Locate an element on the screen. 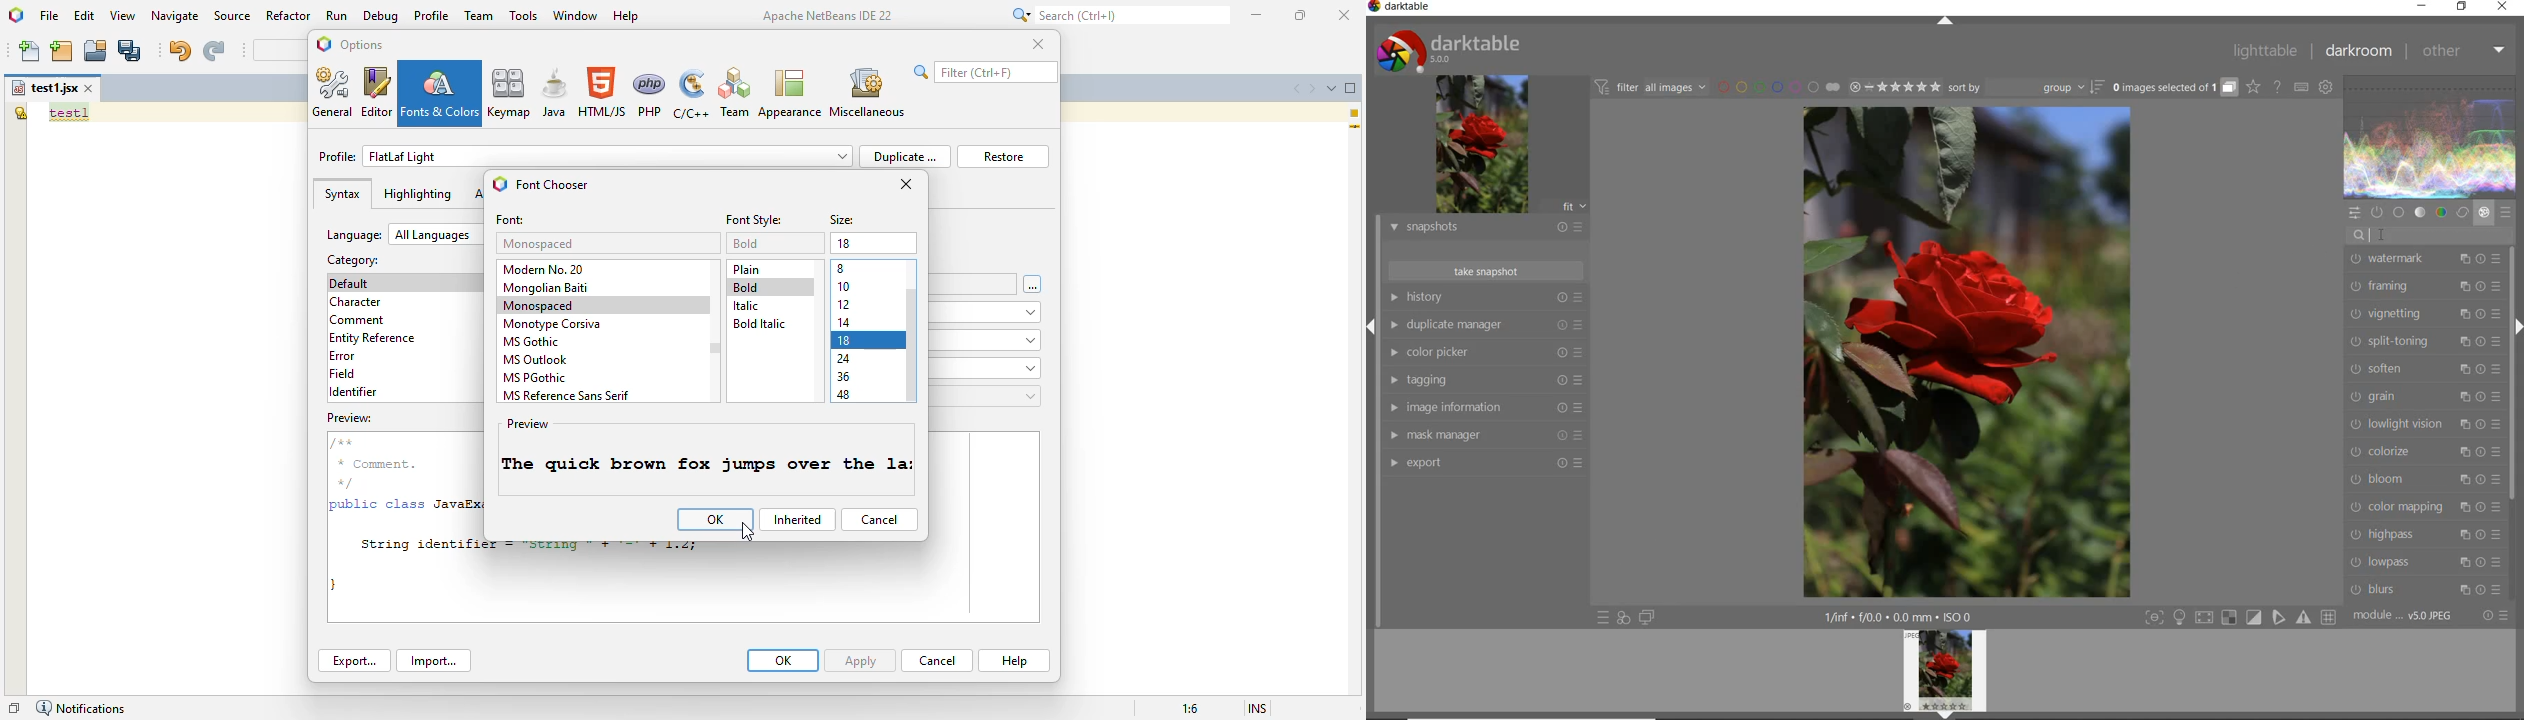 This screenshot has width=2548, height=728. color picker is located at coordinates (1485, 354).